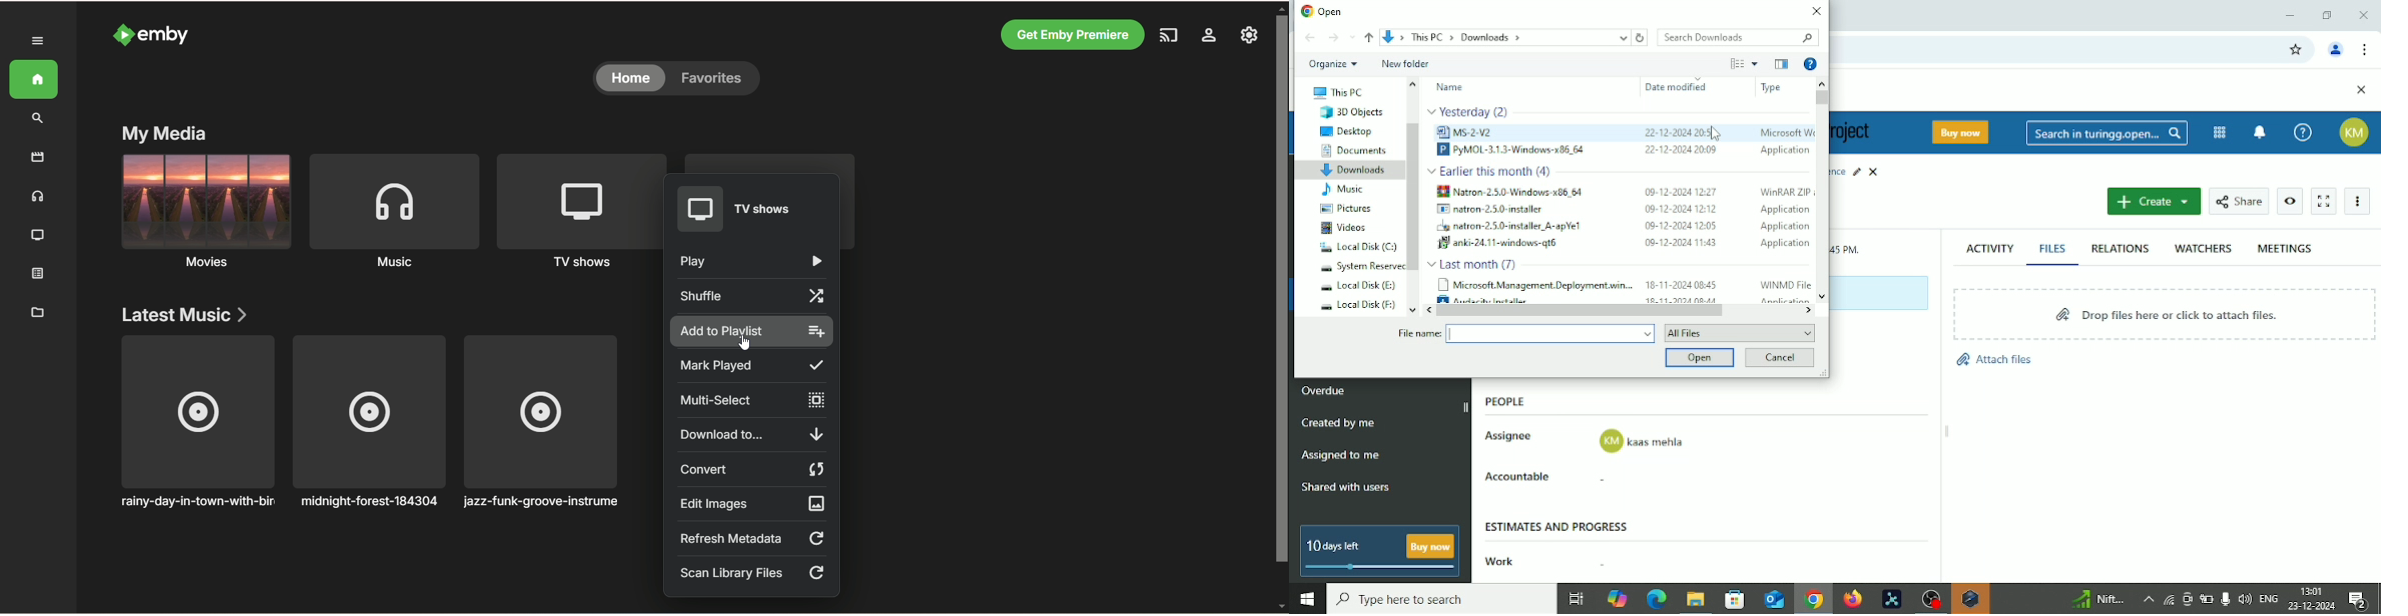 The height and width of the screenshot is (616, 2408). What do you see at coordinates (1675, 150) in the screenshot?
I see `22-12-2004 20090` at bounding box center [1675, 150].